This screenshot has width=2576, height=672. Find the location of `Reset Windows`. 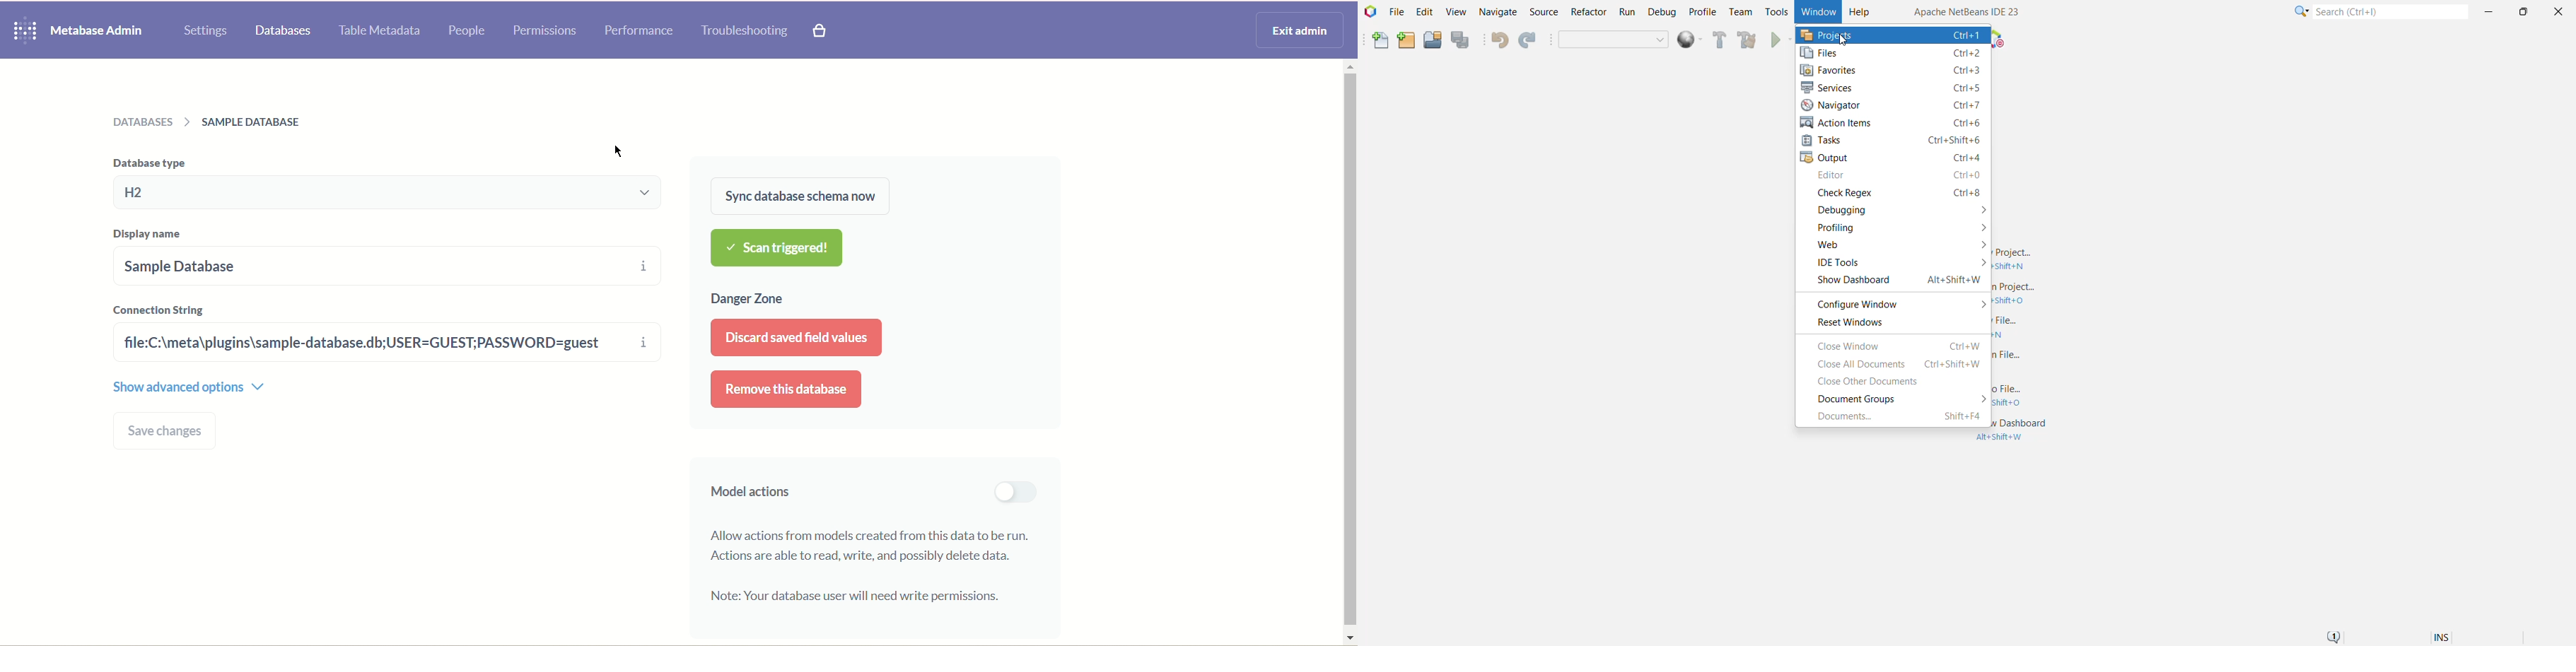

Reset Windows is located at coordinates (1850, 324).